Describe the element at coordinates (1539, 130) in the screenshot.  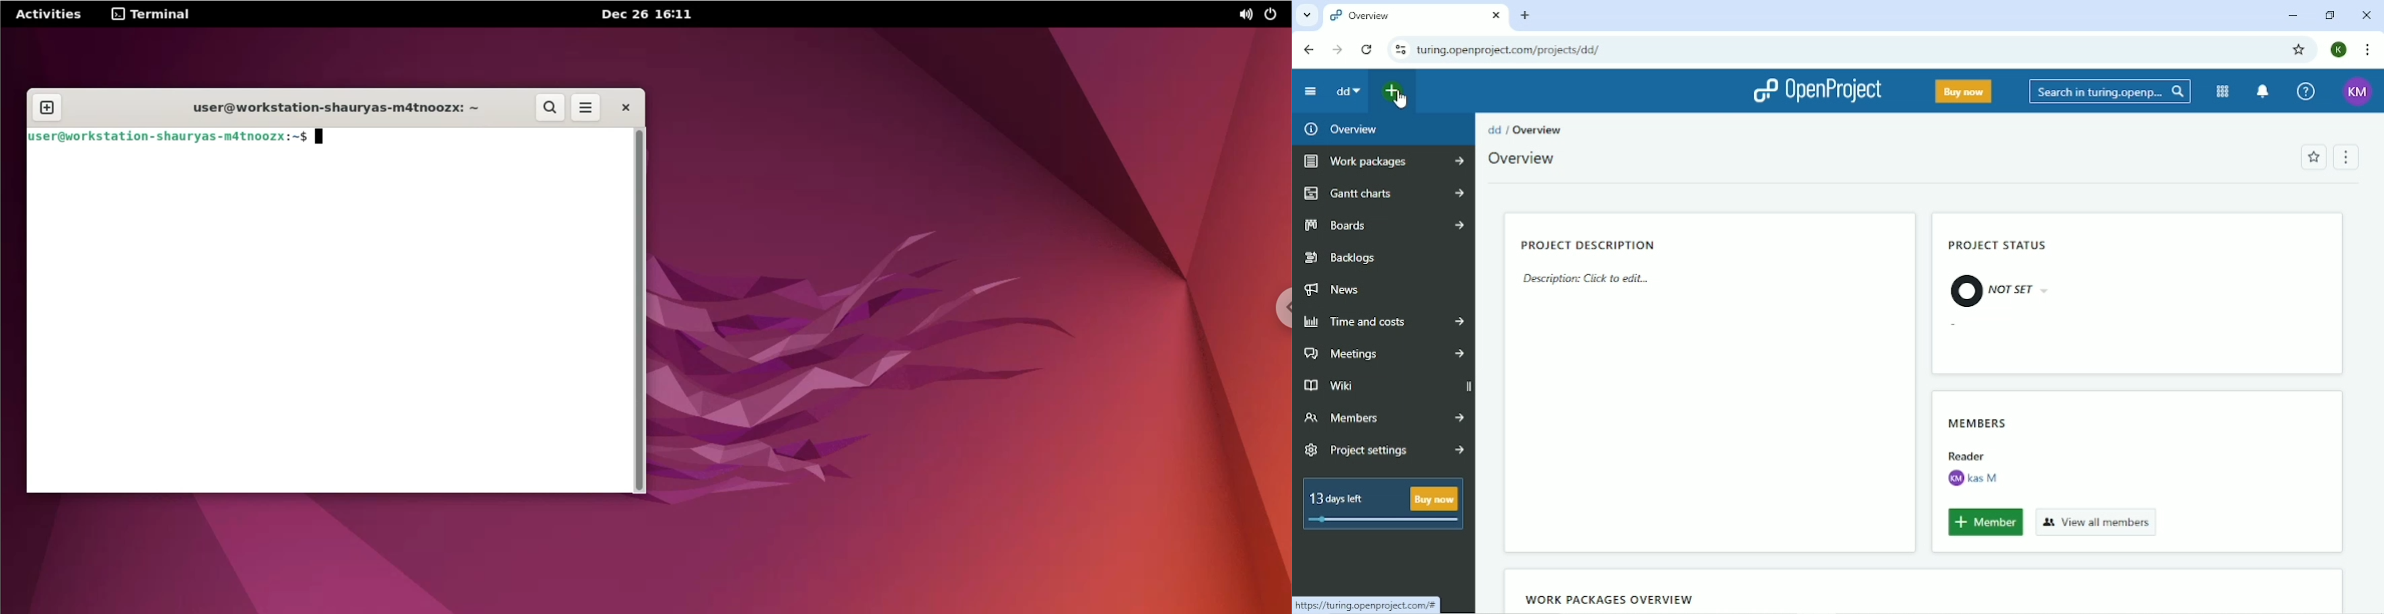
I see `Overview` at that location.